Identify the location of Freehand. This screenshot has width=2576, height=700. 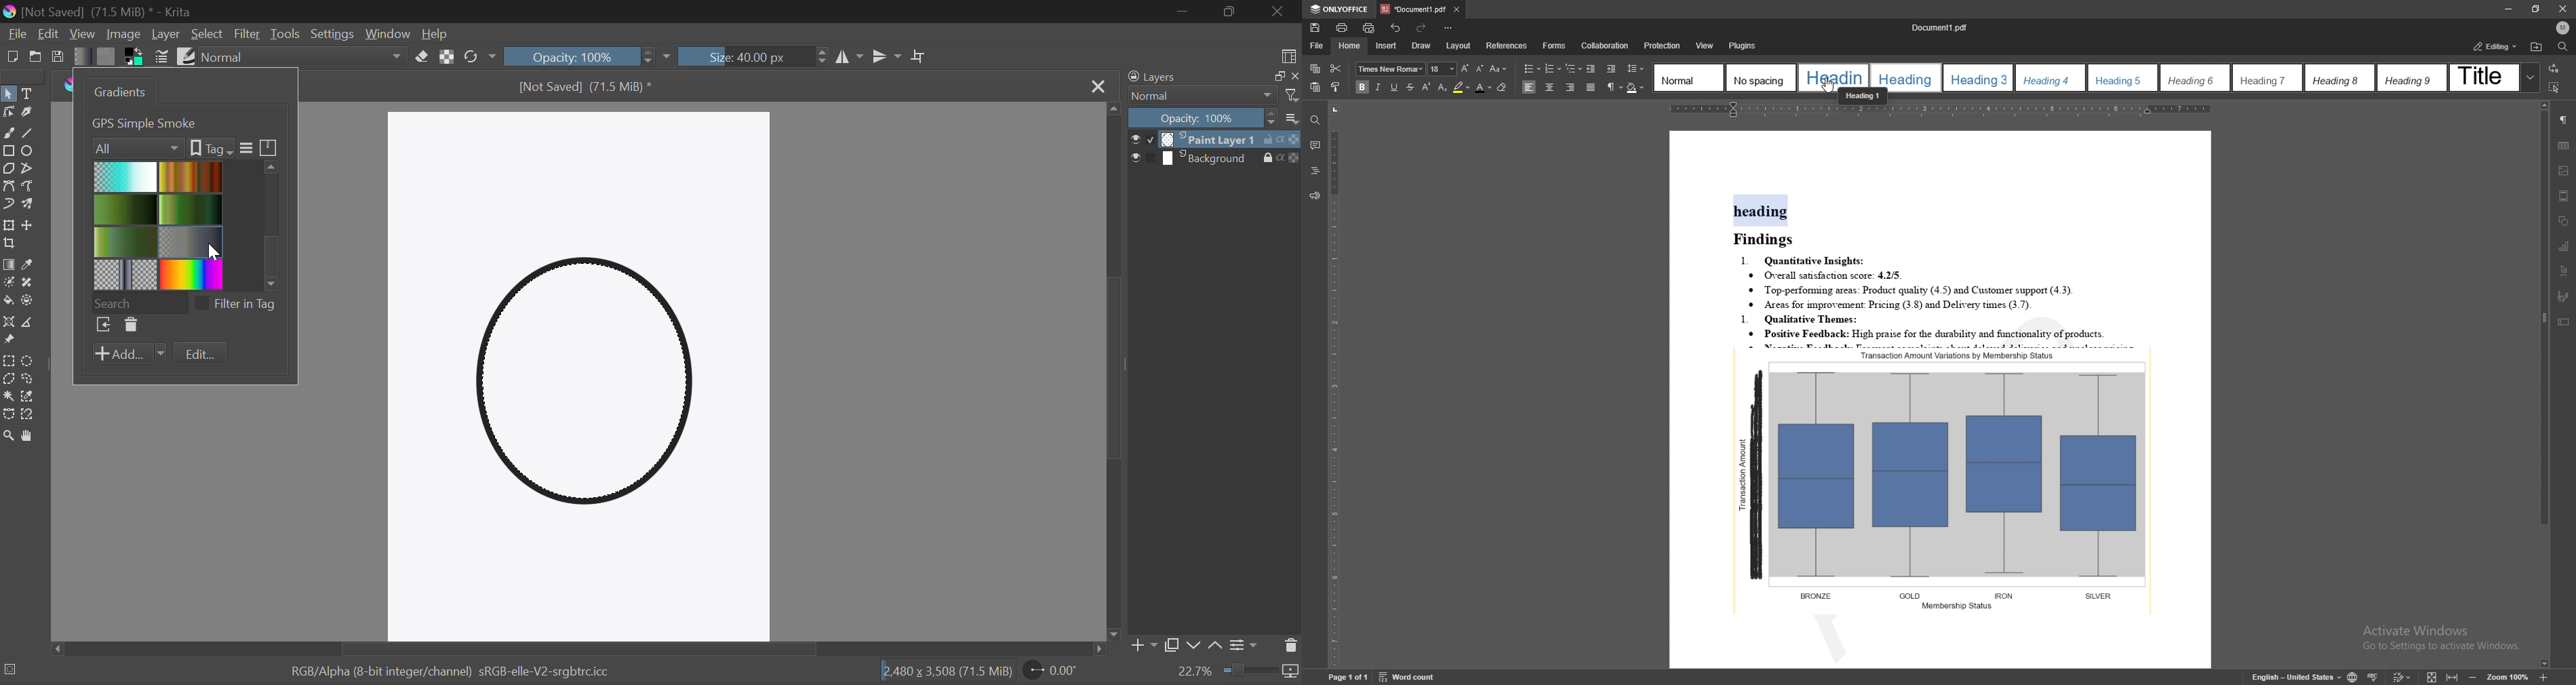
(8, 134).